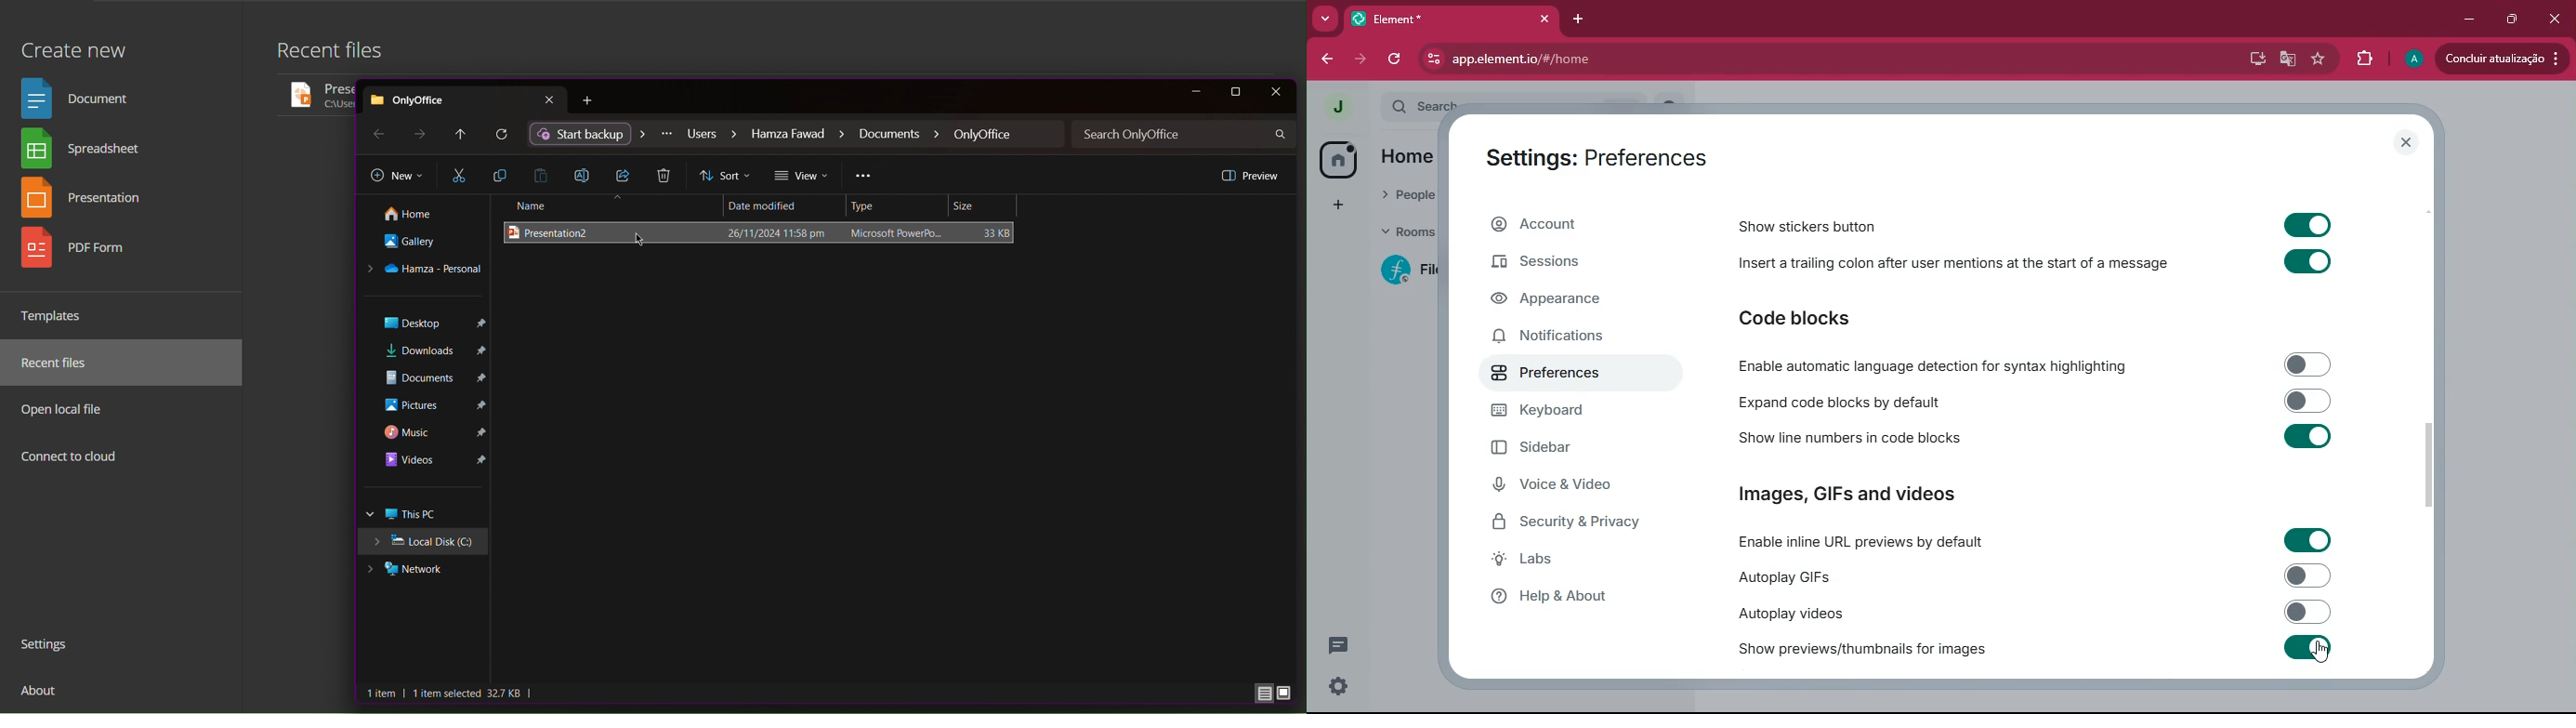  What do you see at coordinates (591, 101) in the screenshot?
I see `New Tab` at bounding box center [591, 101].